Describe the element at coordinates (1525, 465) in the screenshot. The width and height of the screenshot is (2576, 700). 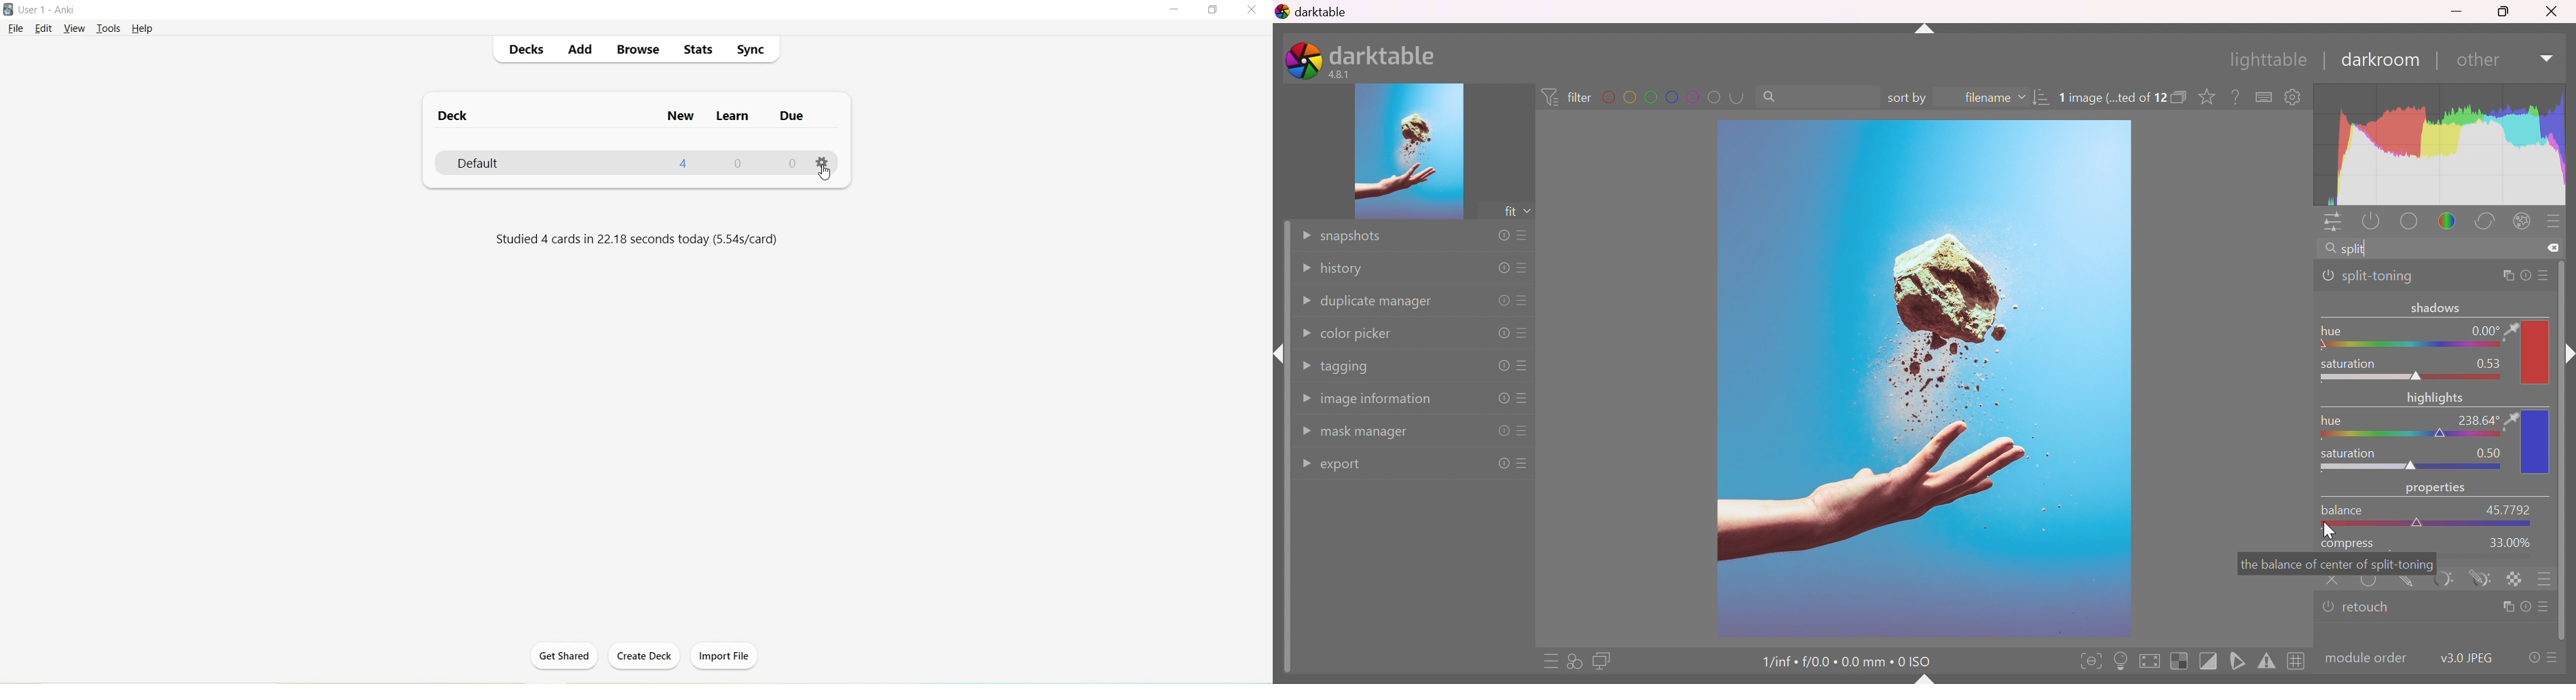
I see `presets` at that location.